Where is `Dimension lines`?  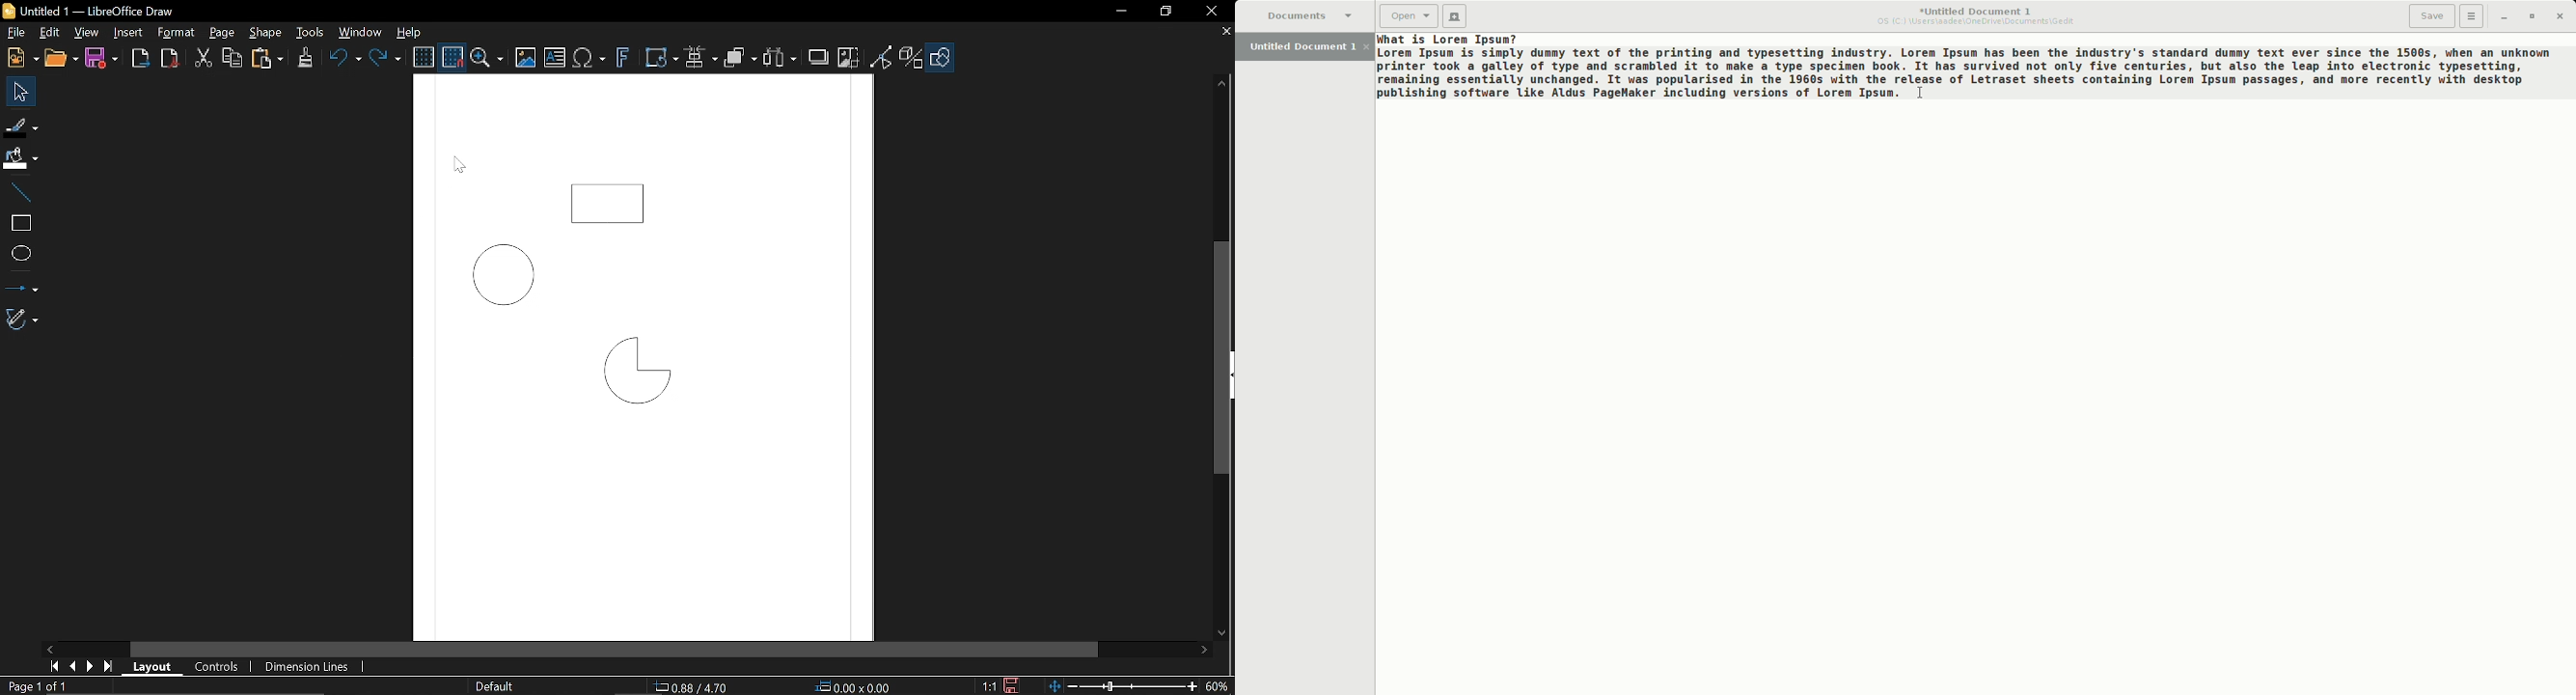 Dimension lines is located at coordinates (308, 667).